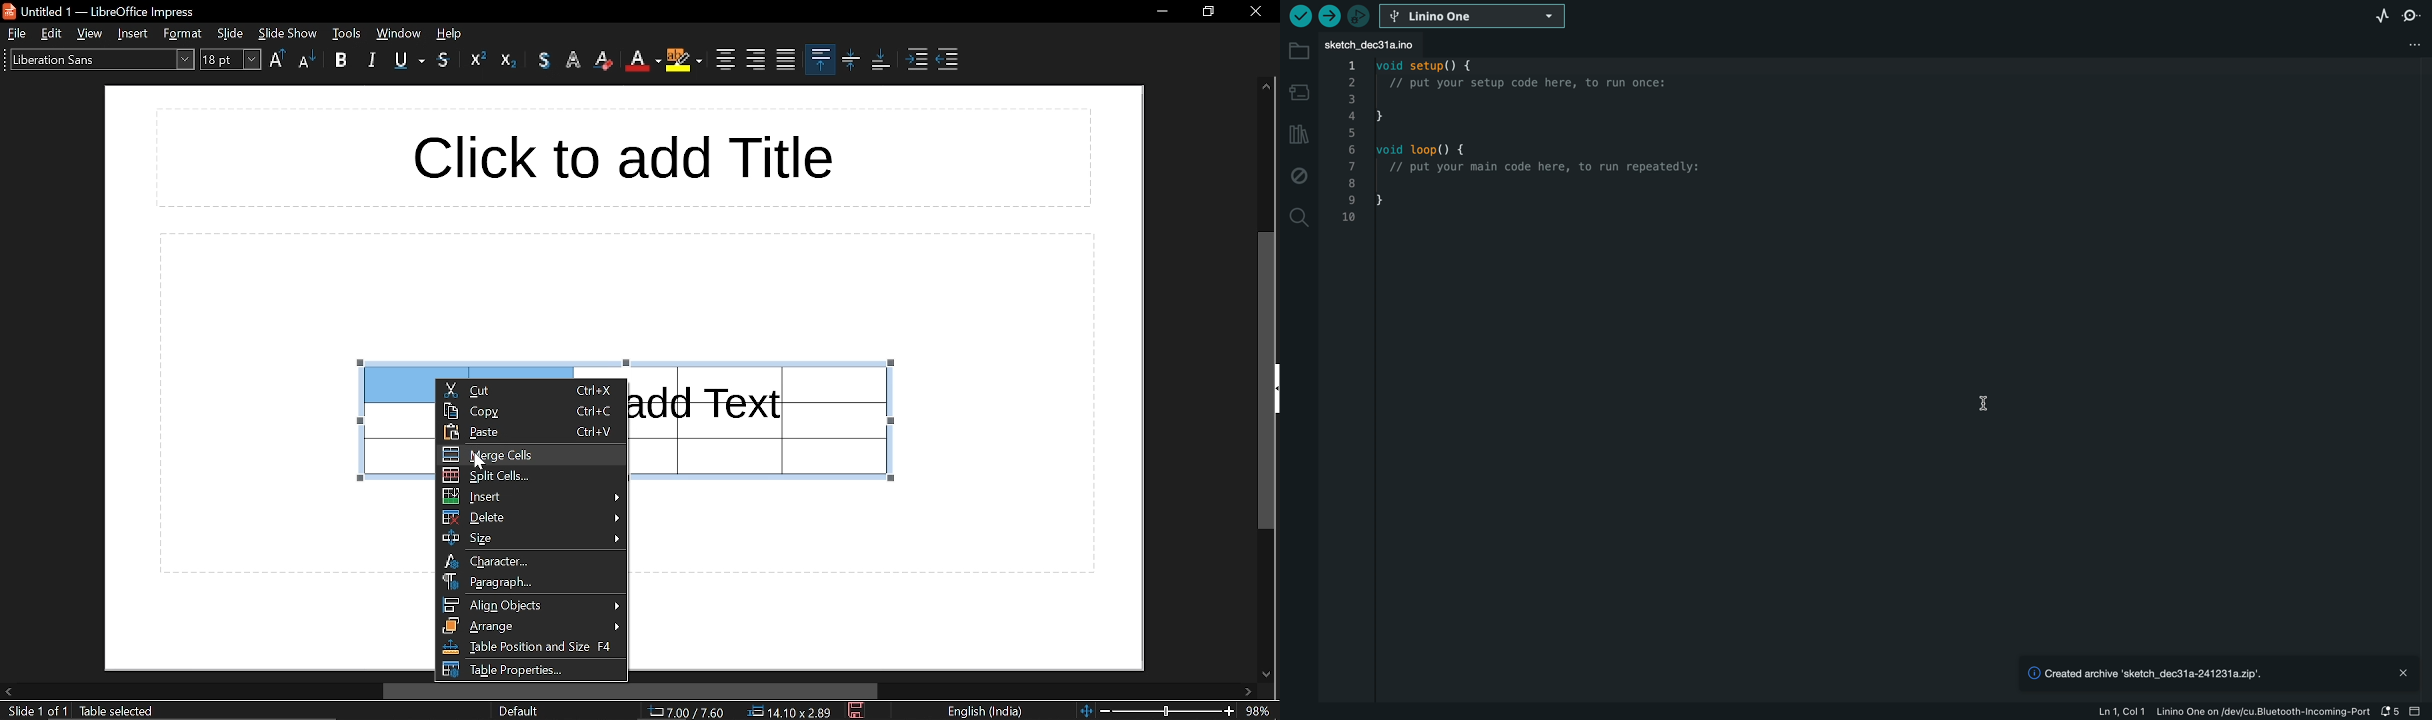  What do you see at coordinates (452, 33) in the screenshot?
I see `help` at bounding box center [452, 33].